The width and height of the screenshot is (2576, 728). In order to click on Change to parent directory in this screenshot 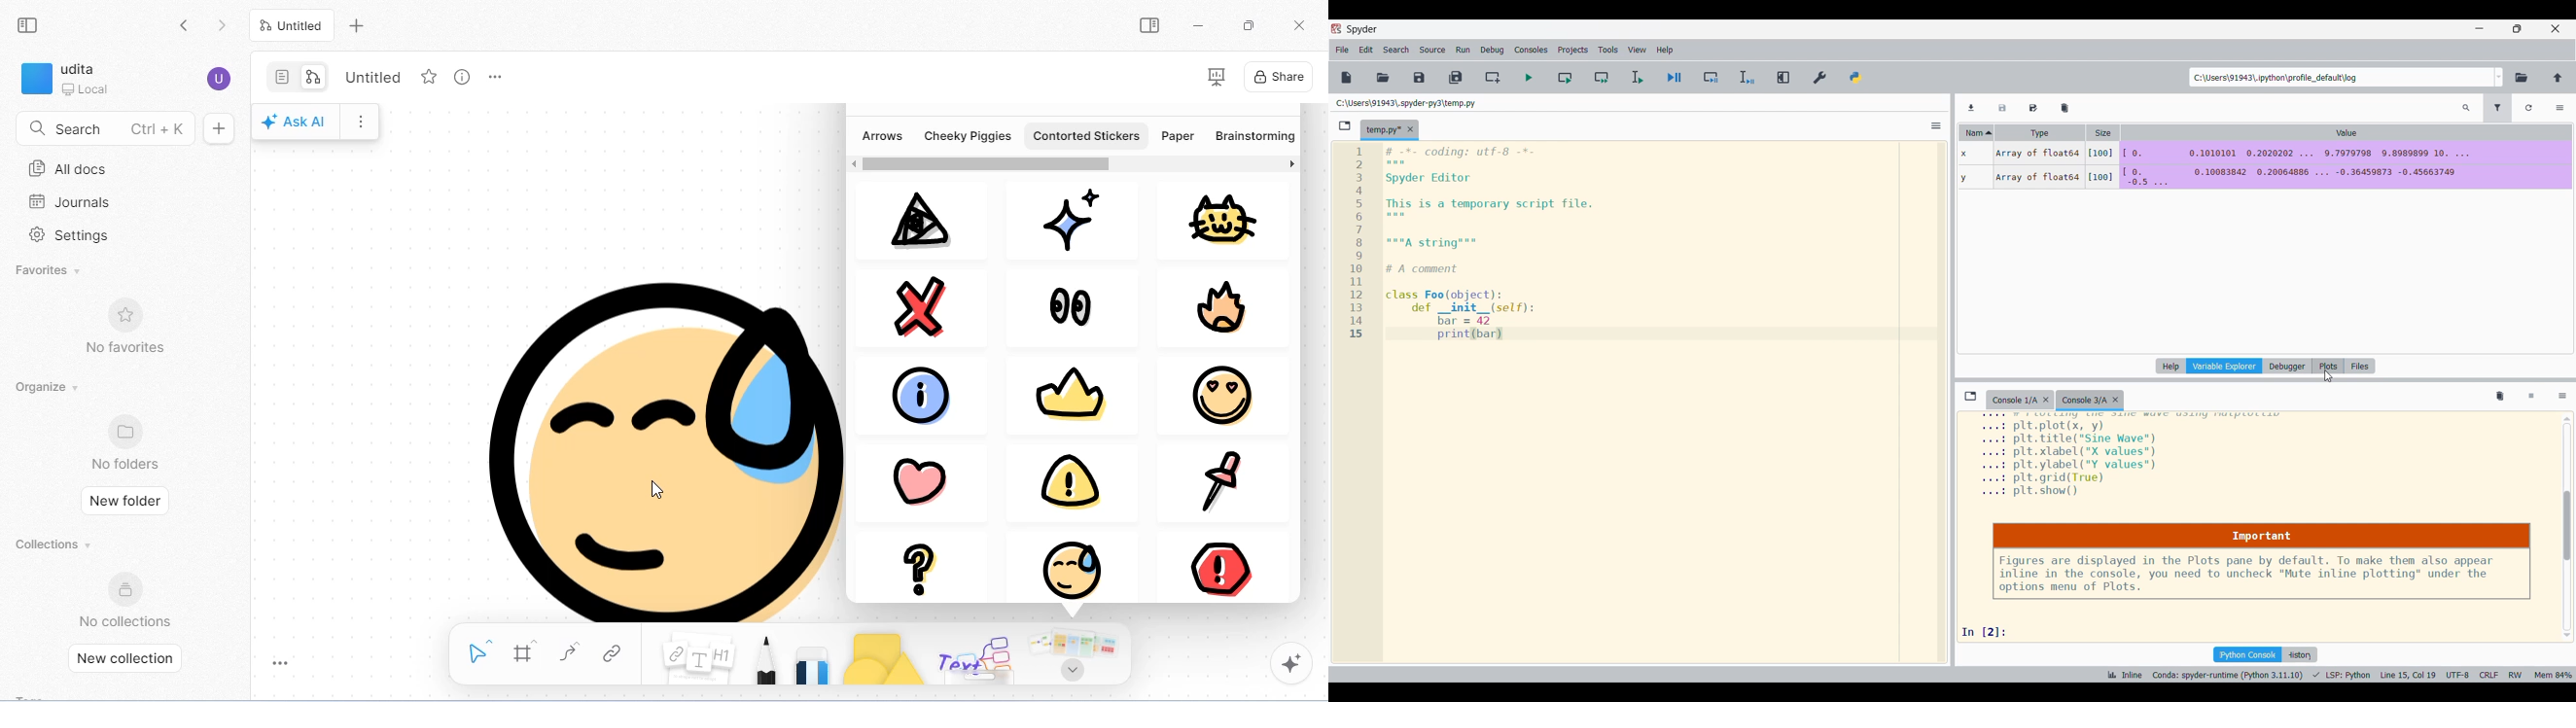, I will do `click(2558, 77)`.